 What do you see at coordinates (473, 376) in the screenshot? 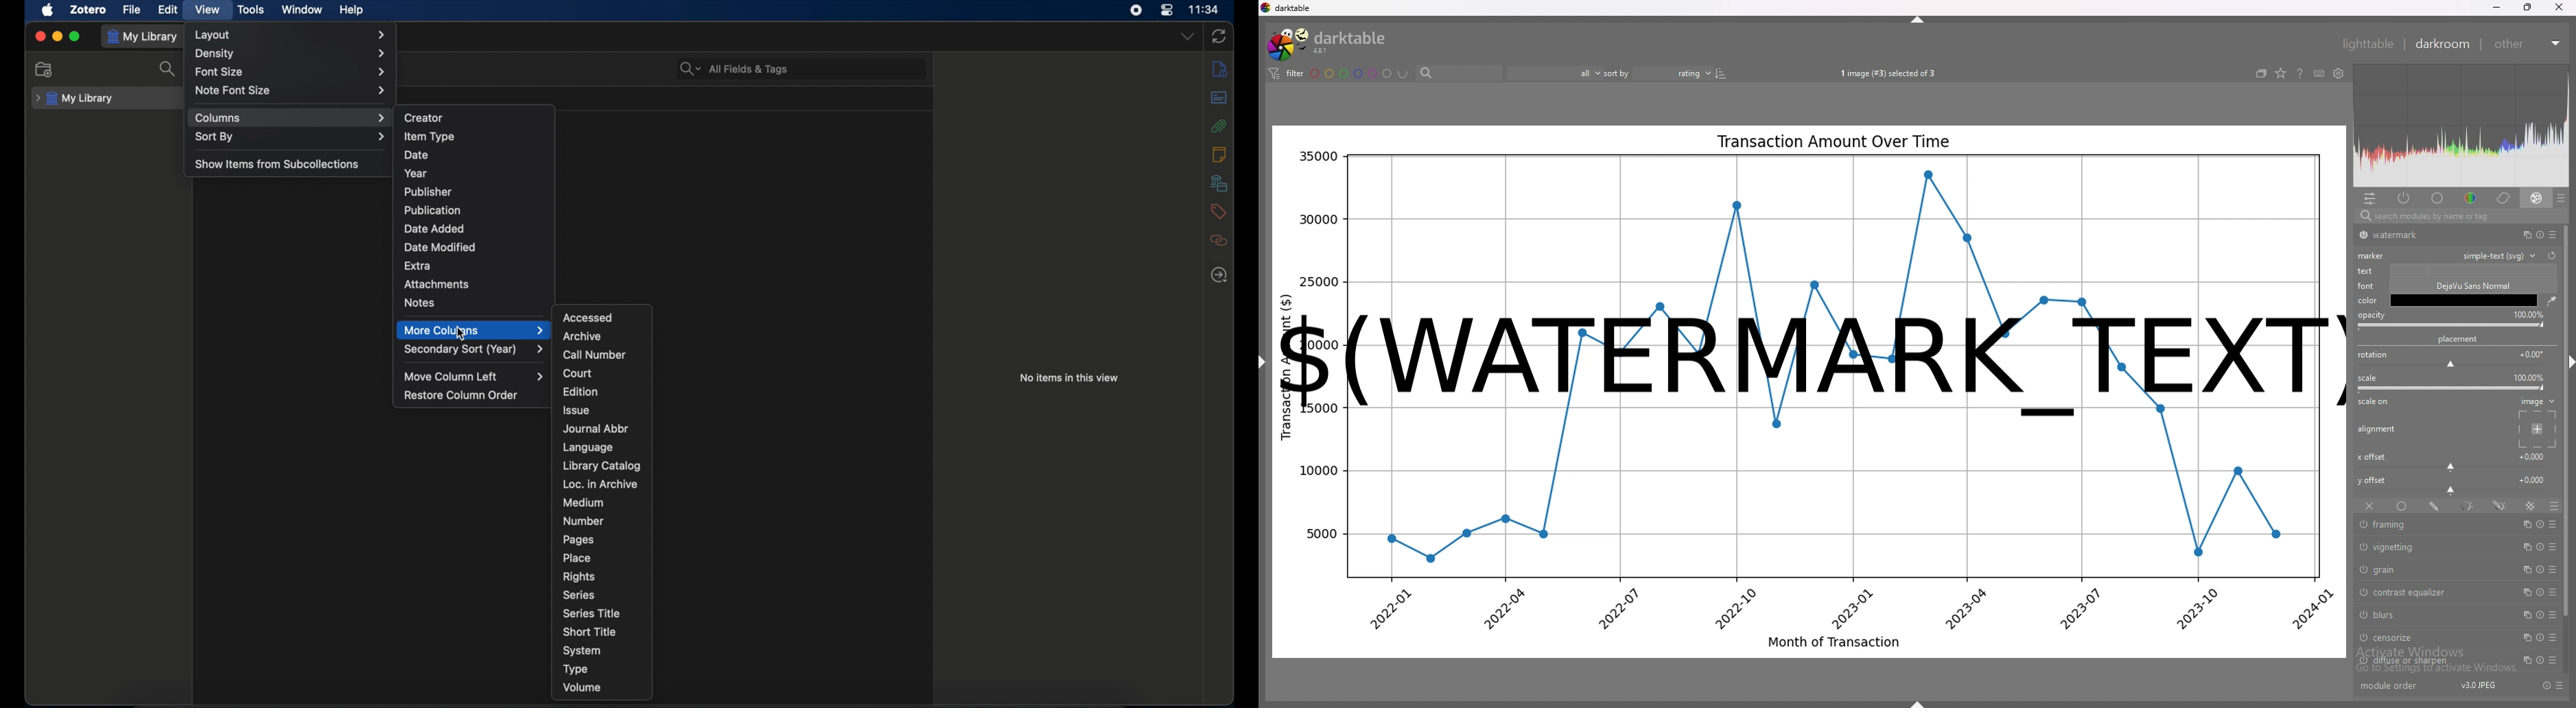
I see `move column left` at bounding box center [473, 376].